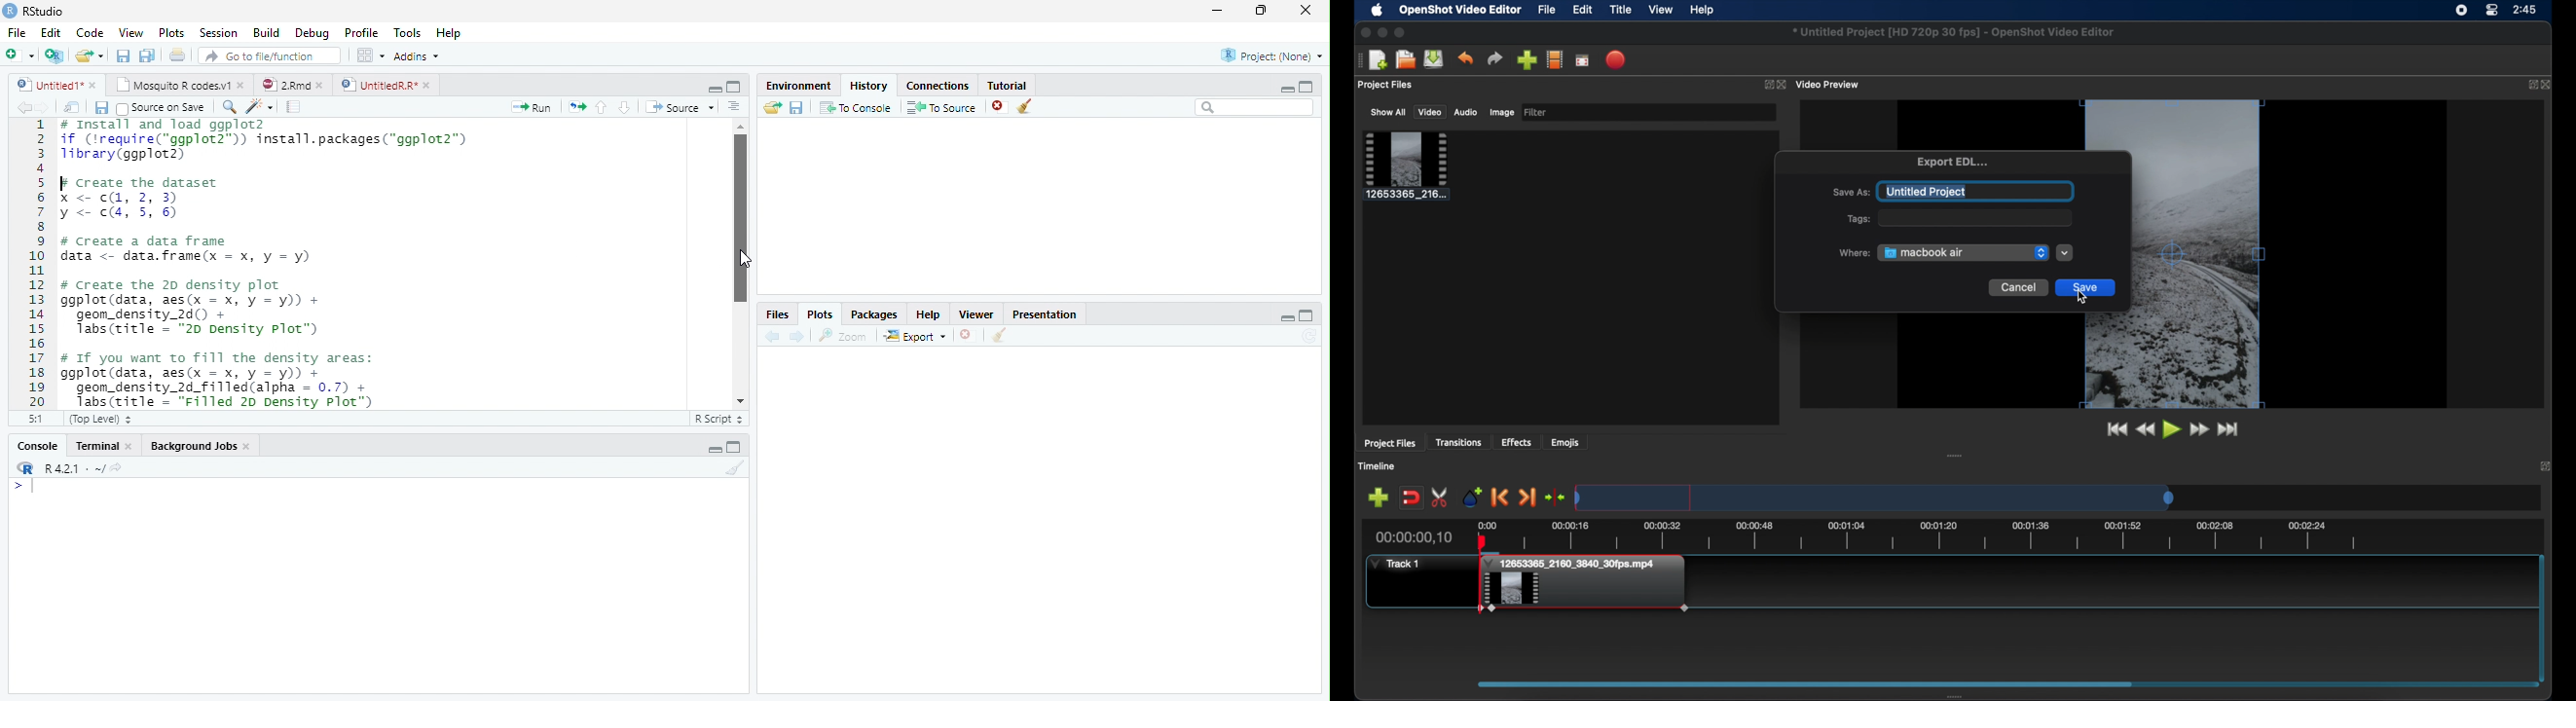 This screenshot has width=2576, height=728. I want to click on open an existing file, so click(88, 55).